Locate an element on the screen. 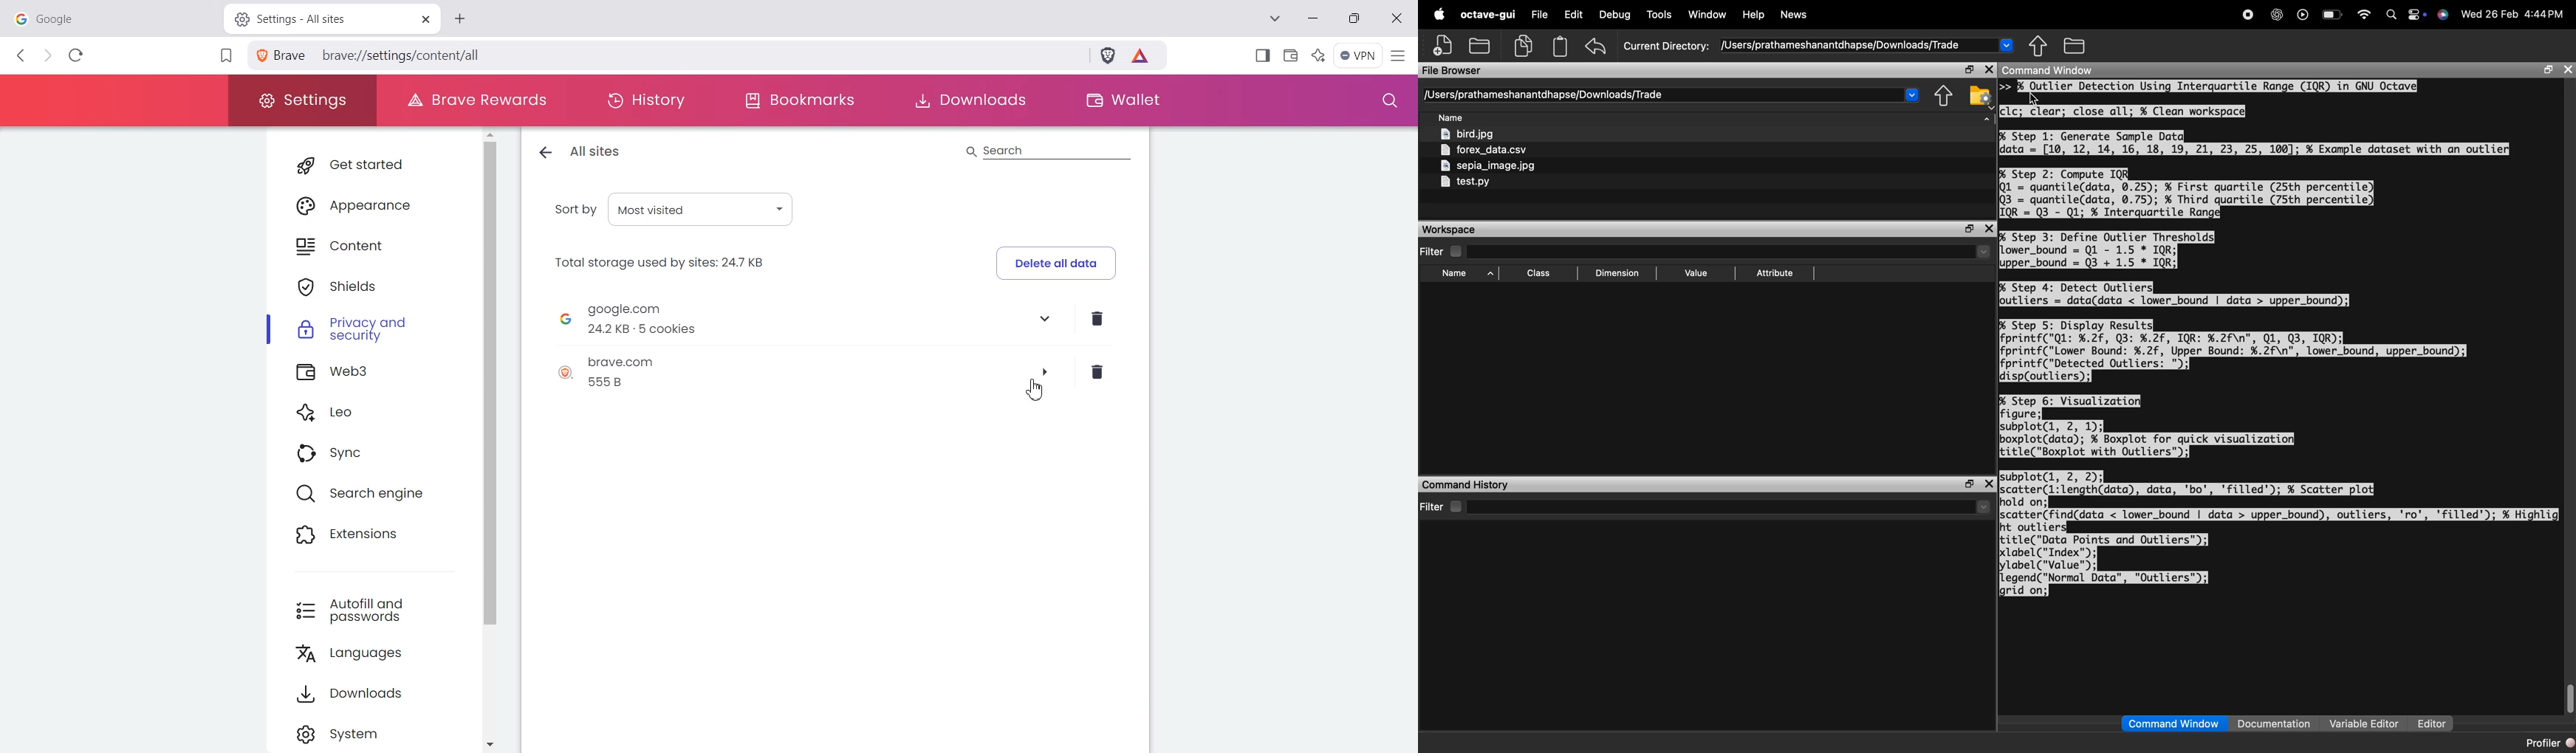  View site information is located at coordinates (284, 55).